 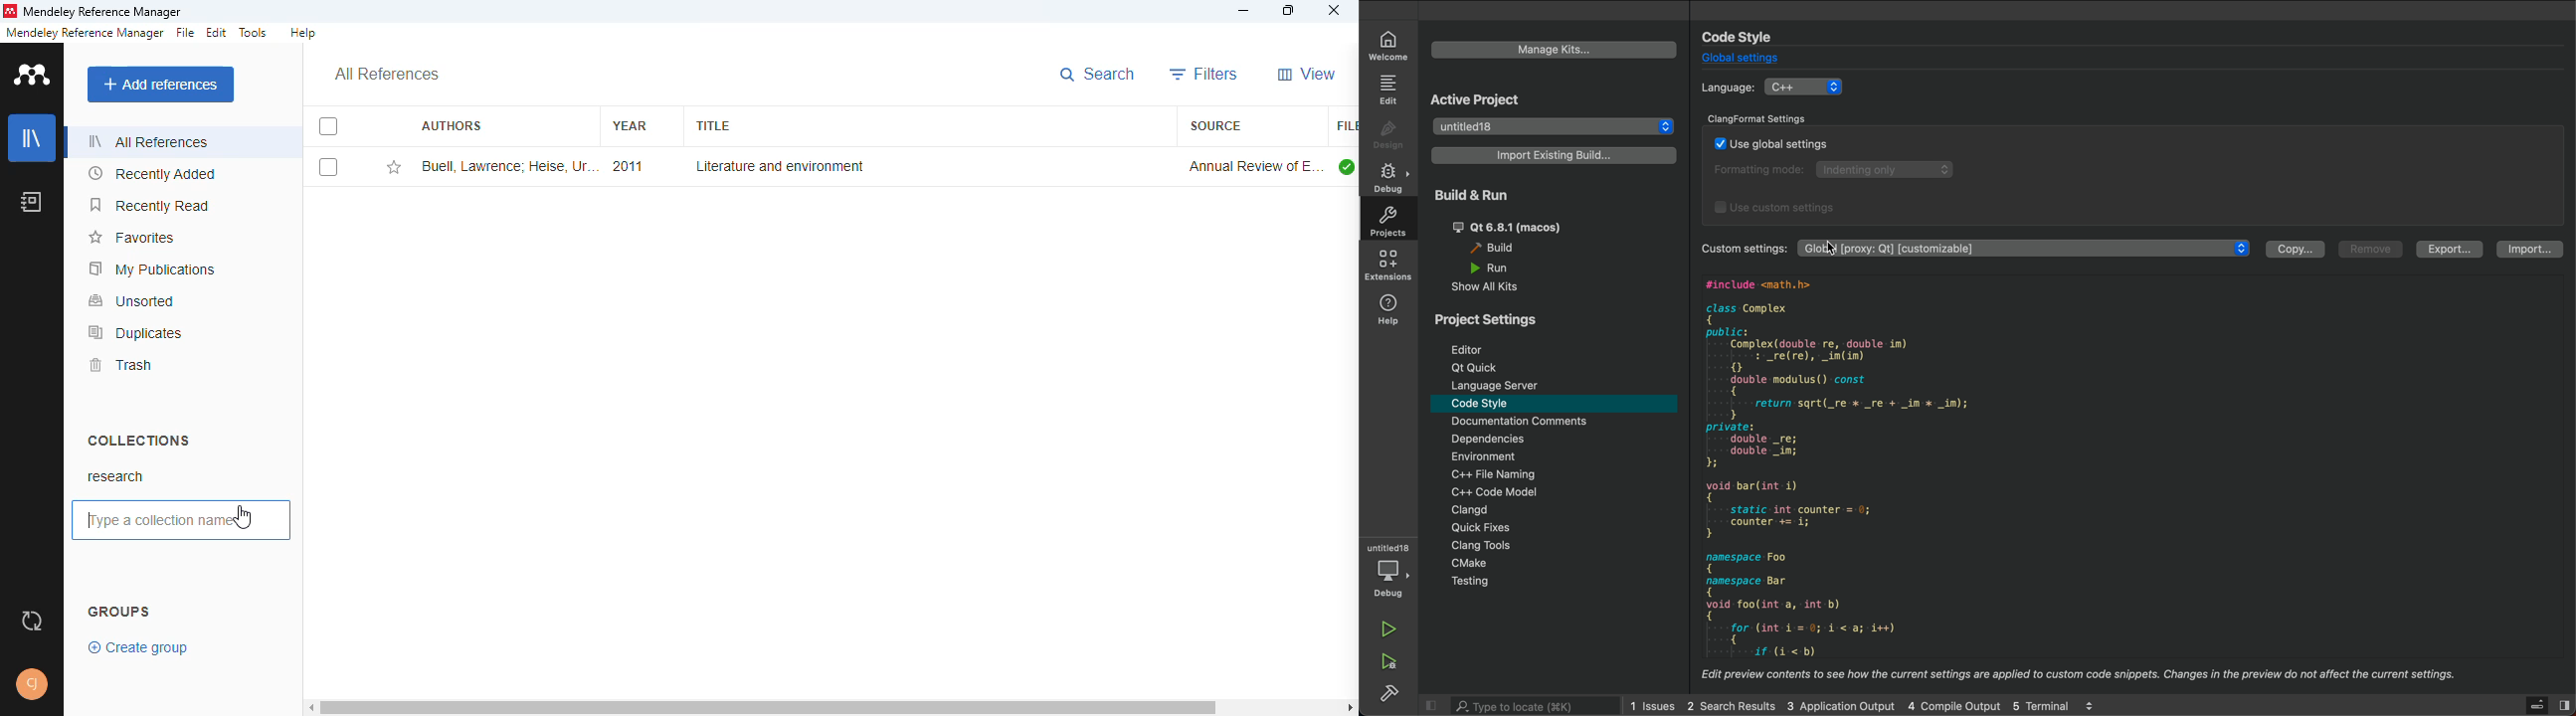 I want to click on horizontal scroll bar, so click(x=768, y=707).